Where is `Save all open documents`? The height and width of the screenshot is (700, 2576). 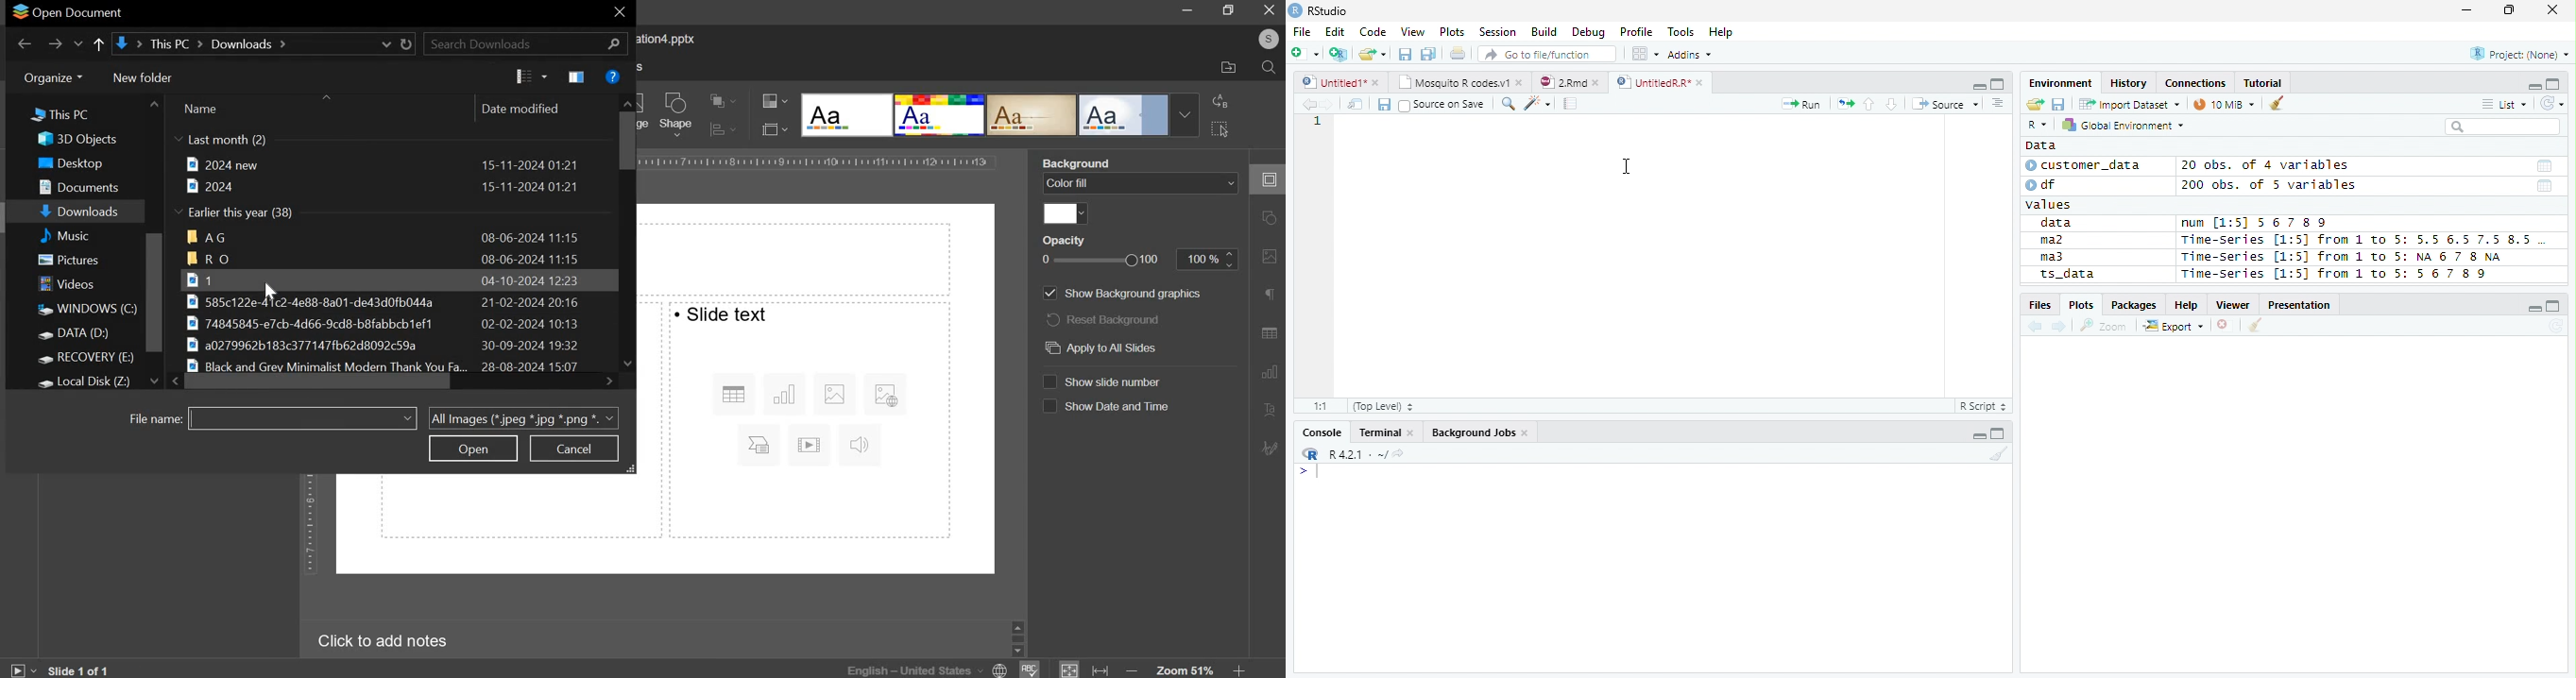
Save all open documents is located at coordinates (1428, 55).